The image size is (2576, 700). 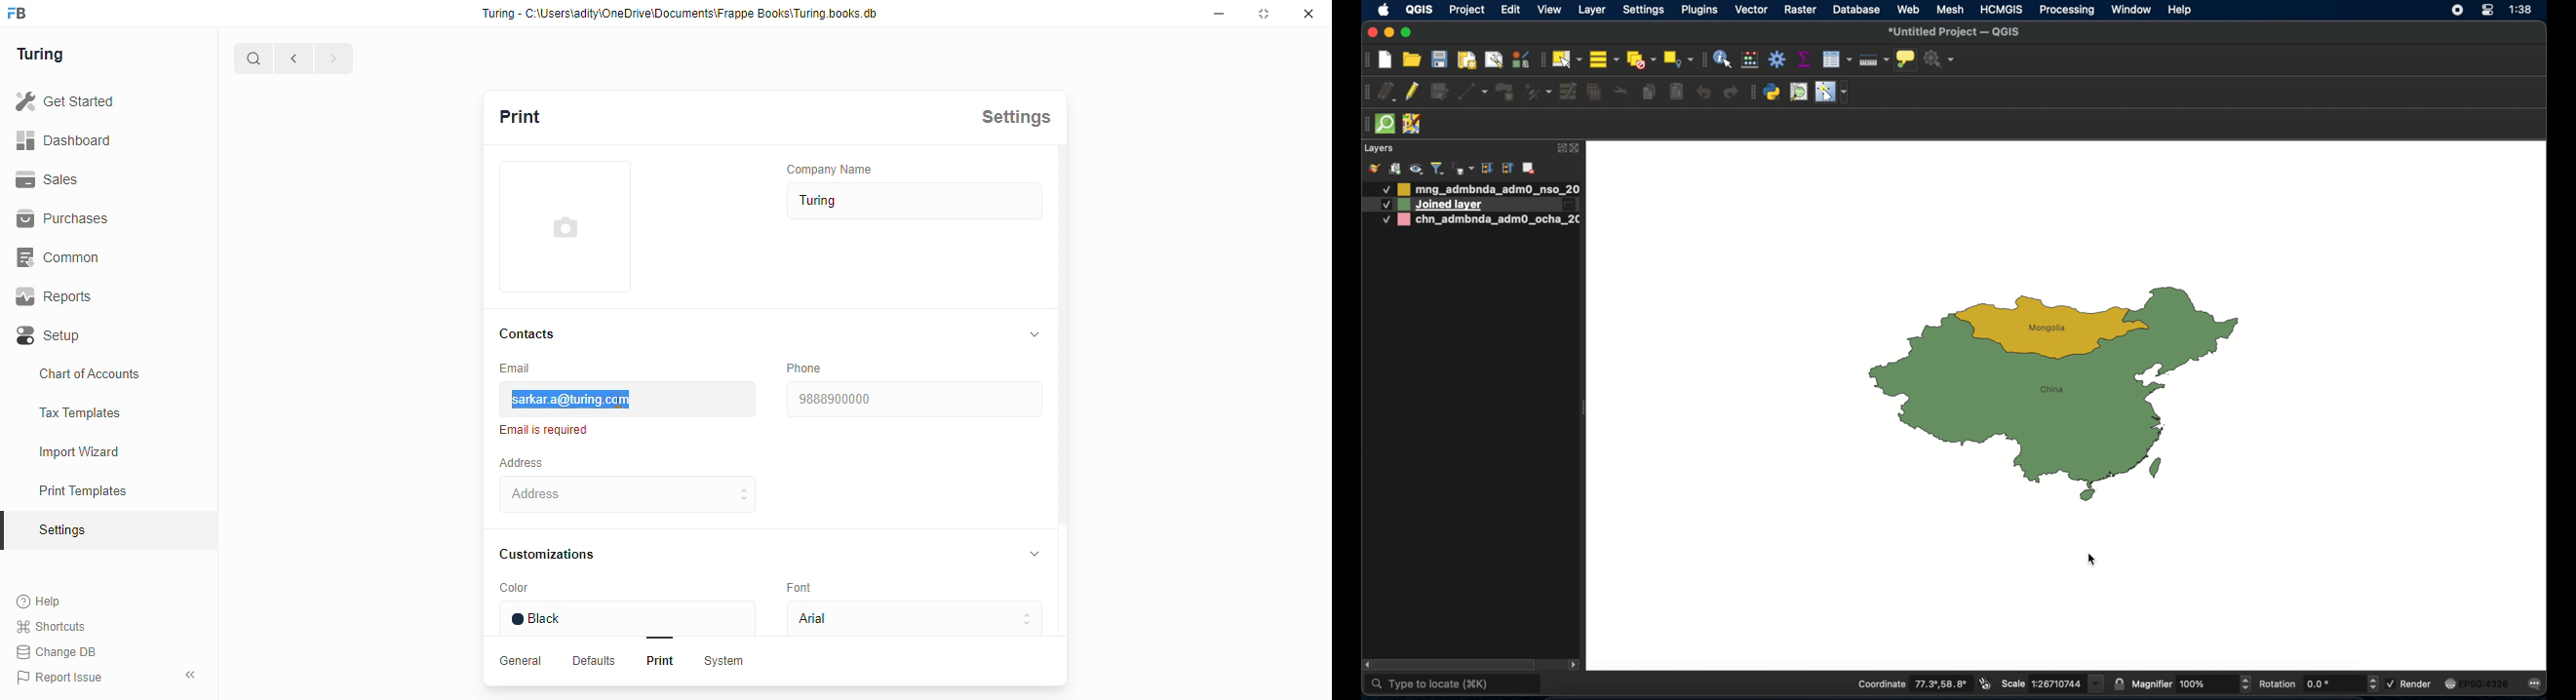 I want to click on Color, so click(x=551, y=589).